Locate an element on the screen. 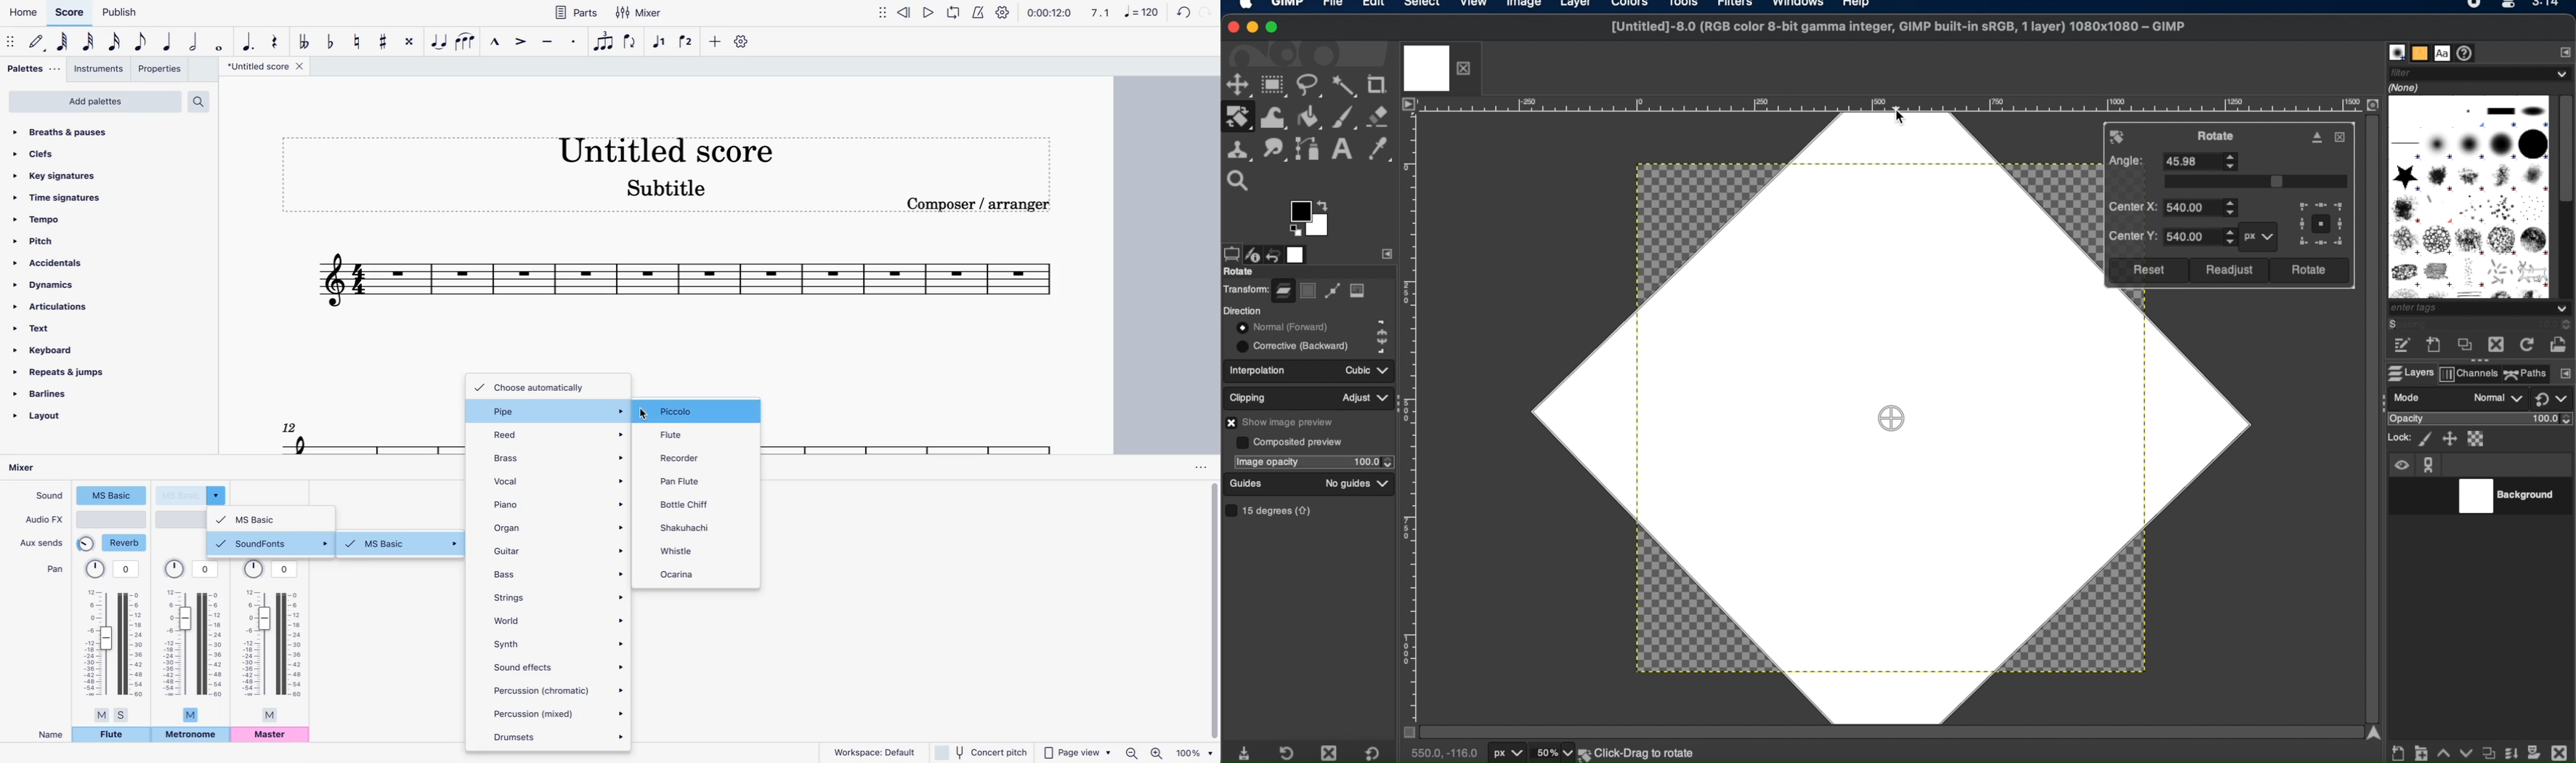 The height and width of the screenshot is (784, 2576). parts is located at coordinates (578, 12).